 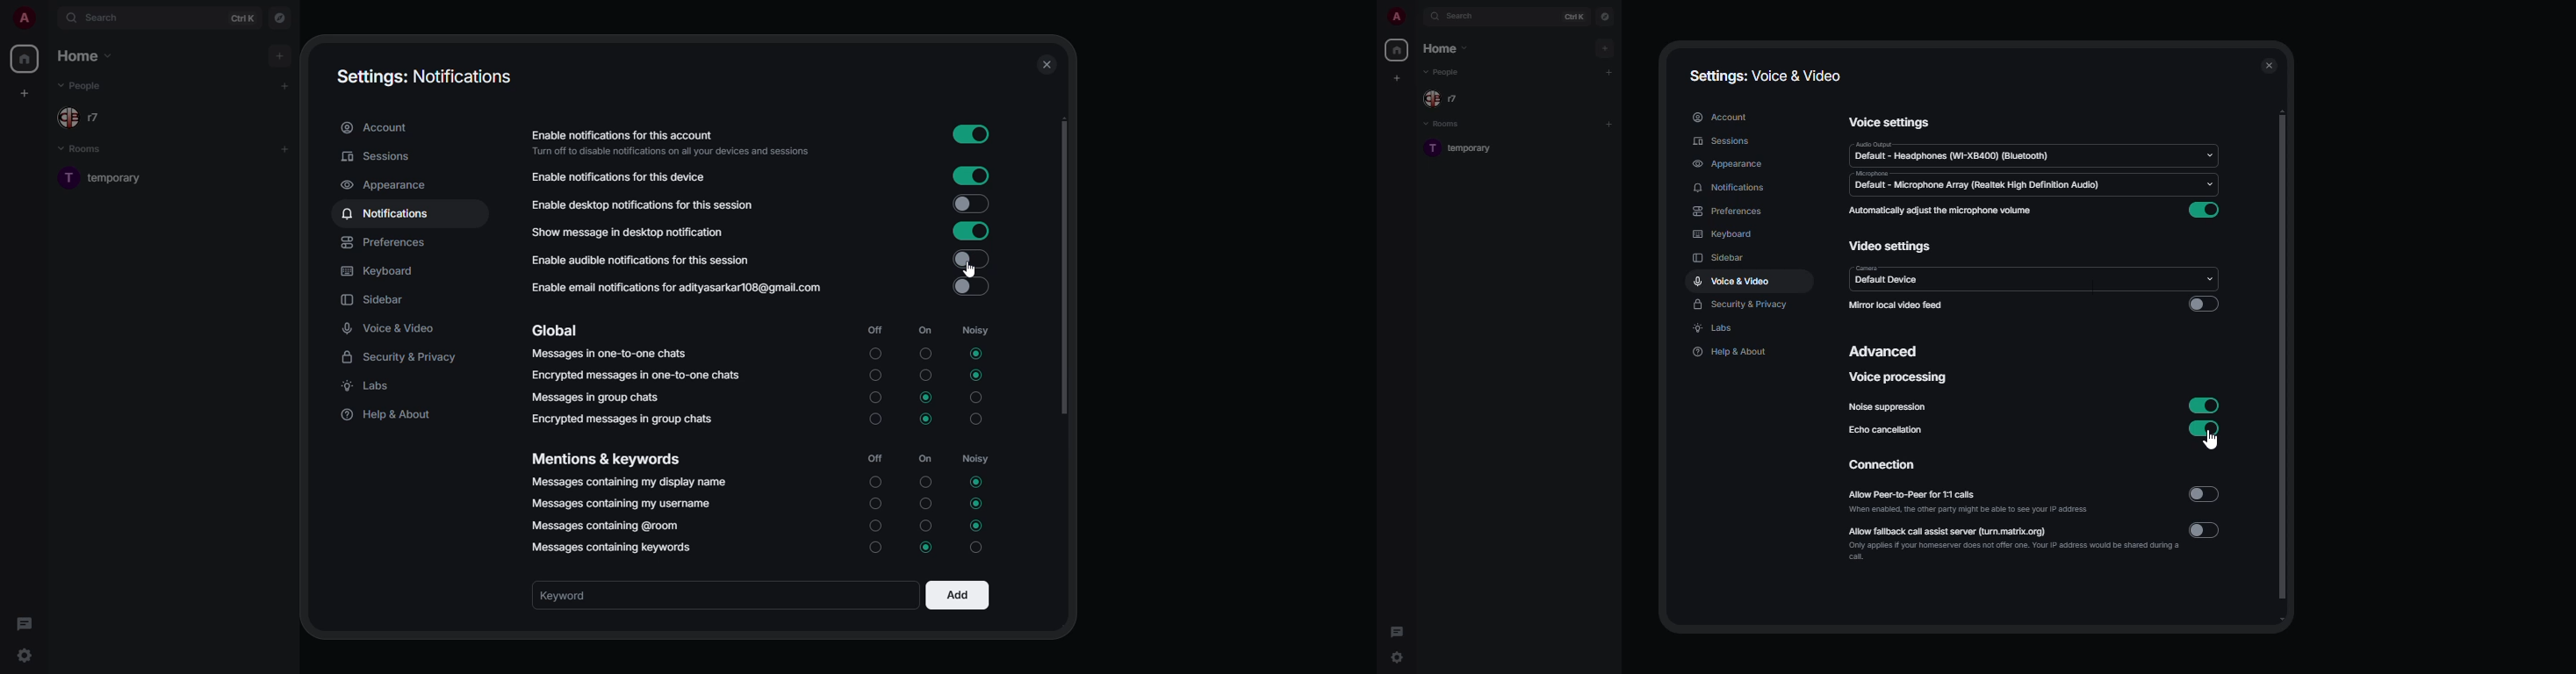 I want to click on profile, so click(x=24, y=17).